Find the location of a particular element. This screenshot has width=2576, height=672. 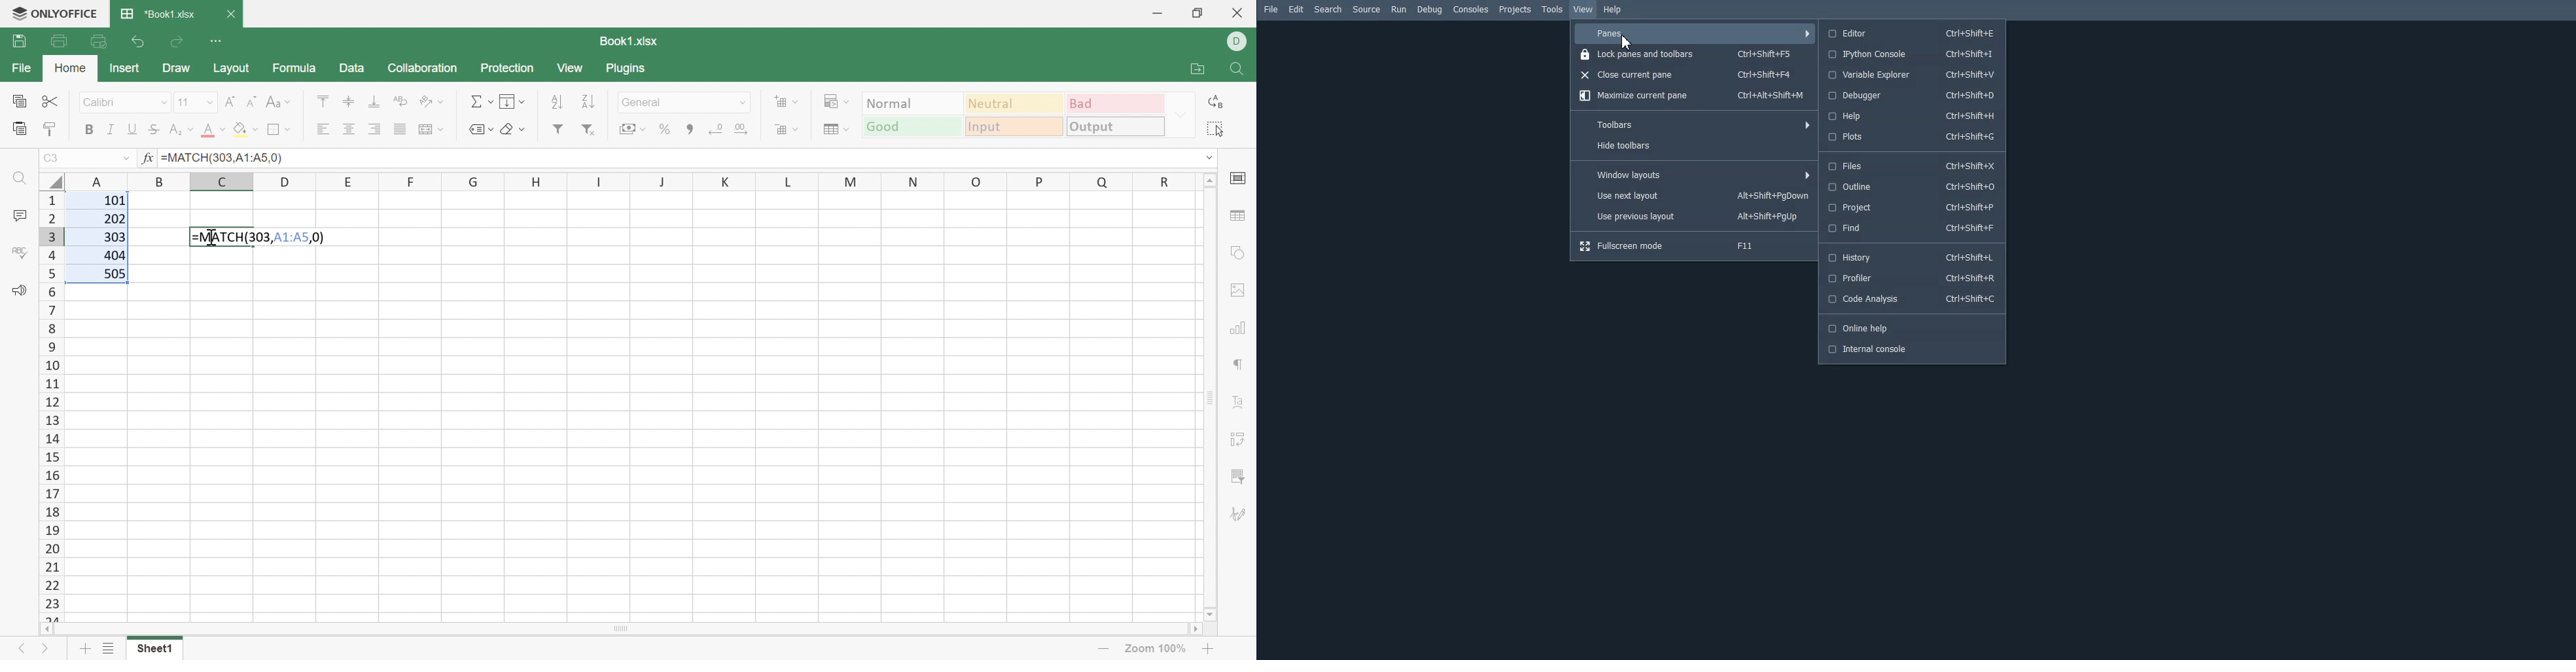

Input is located at coordinates (1014, 127).